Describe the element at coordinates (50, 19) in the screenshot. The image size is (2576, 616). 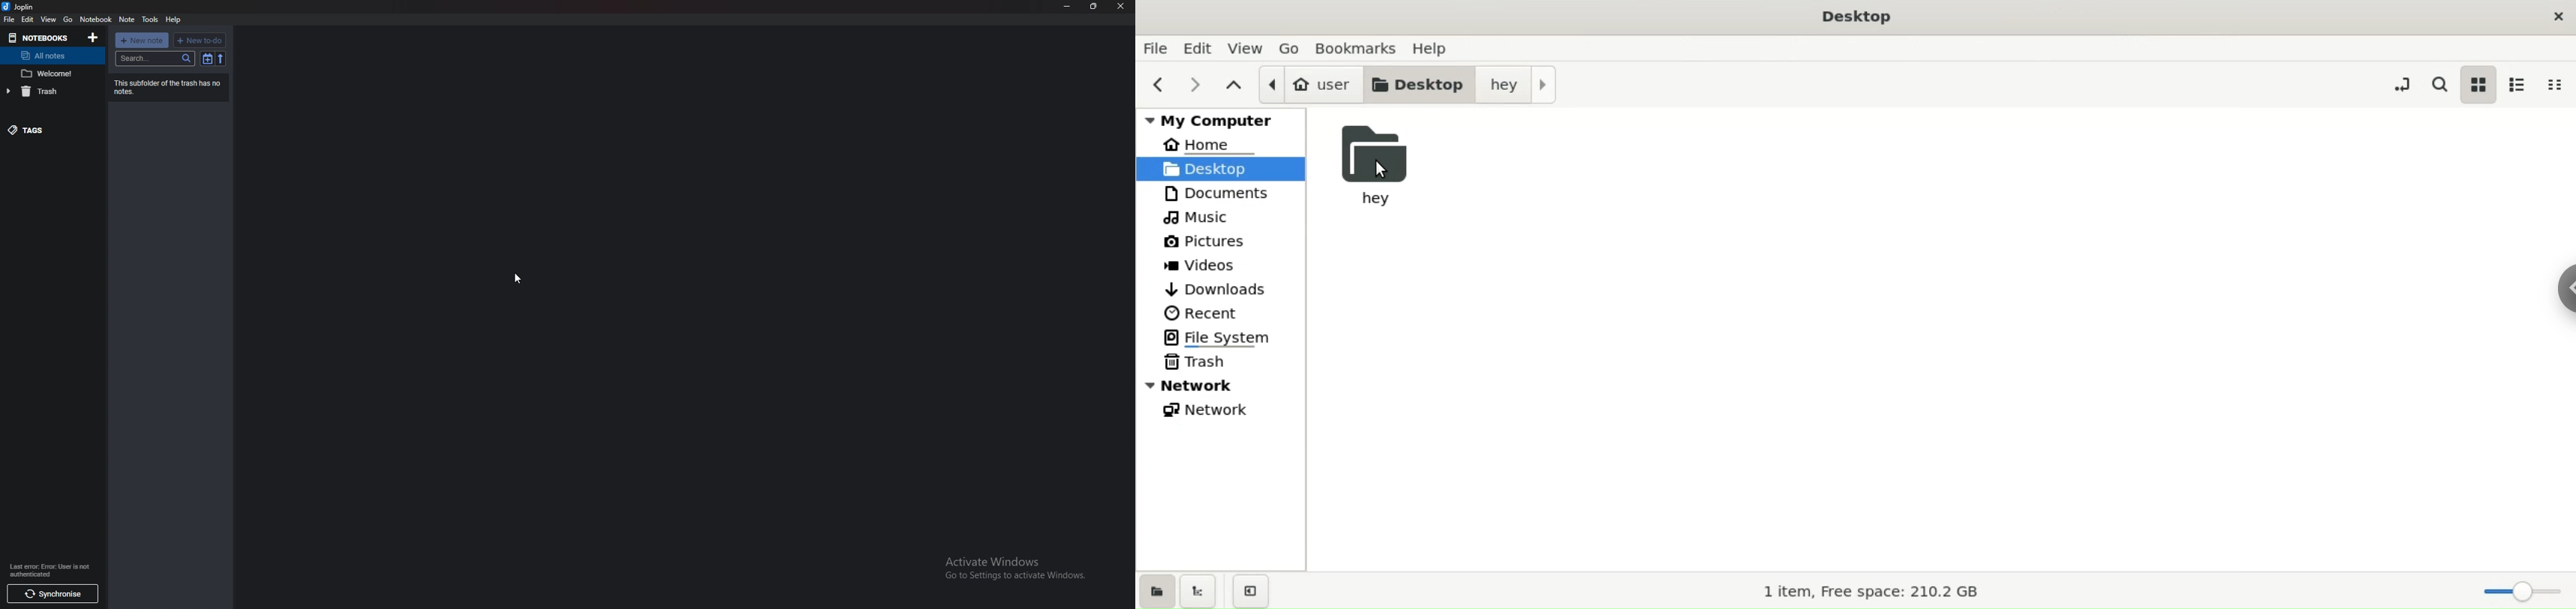
I see `view` at that location.